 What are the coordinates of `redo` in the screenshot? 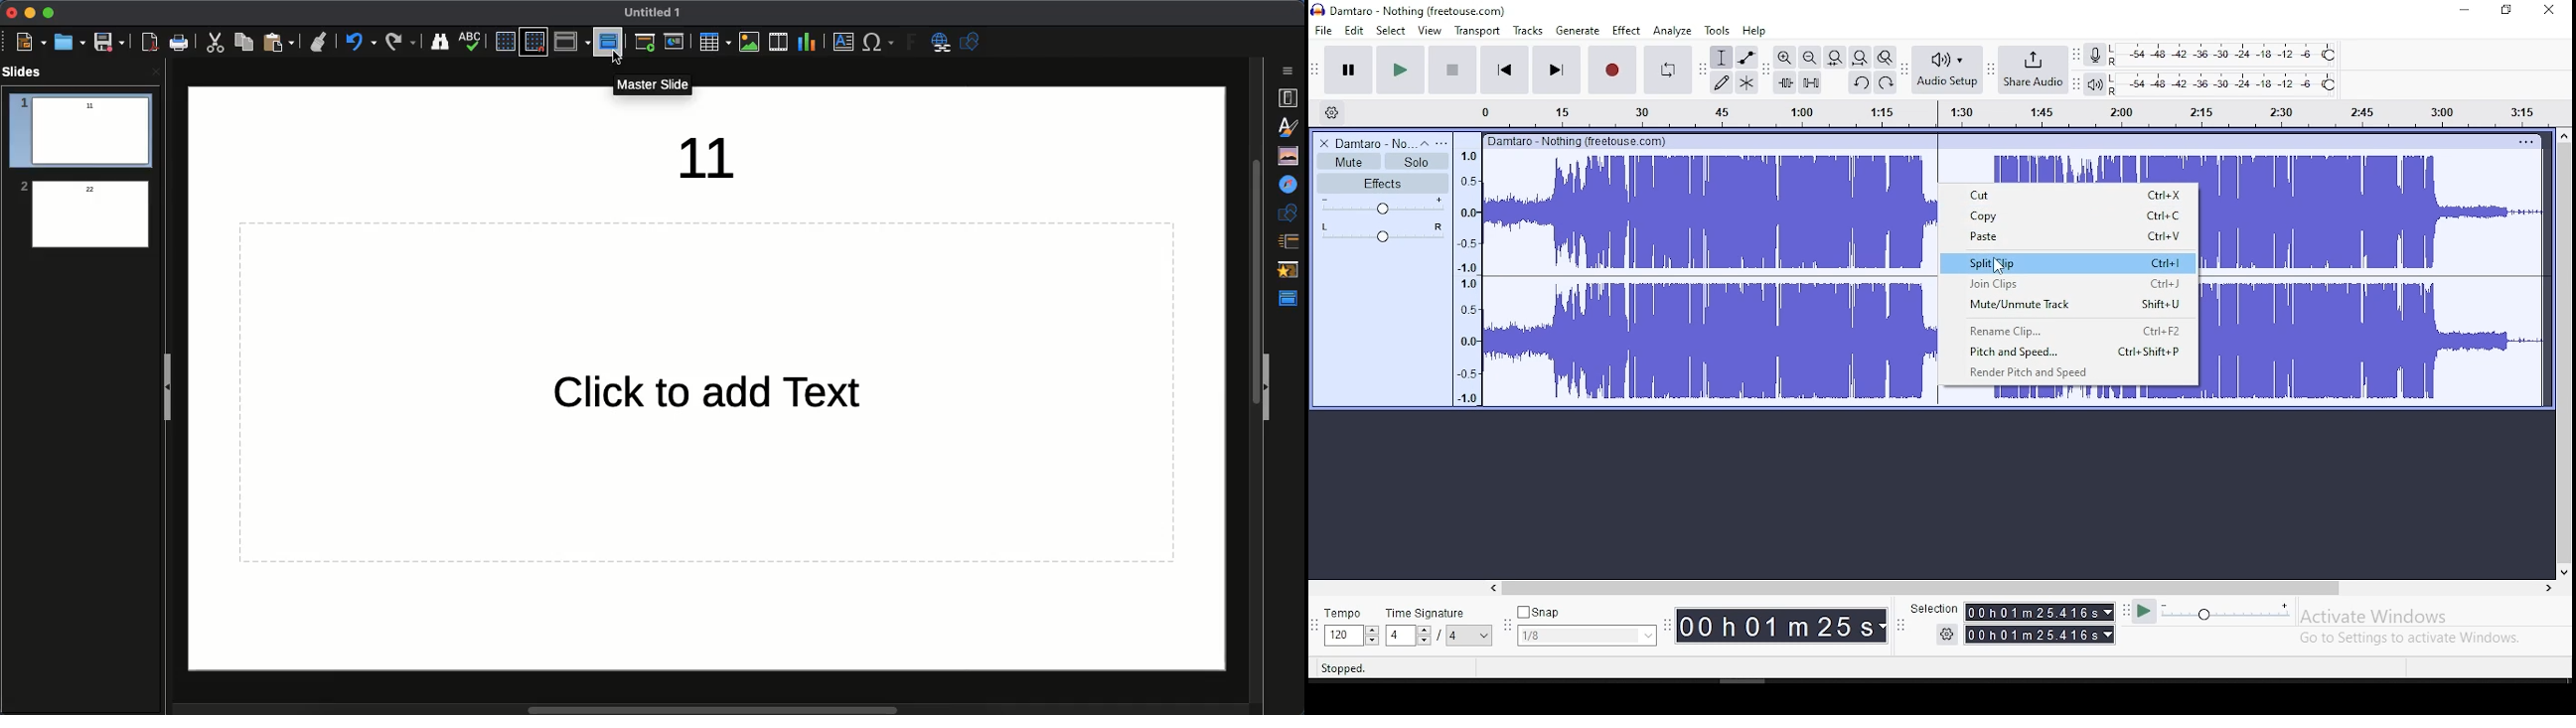 It's located at (1885, 82).